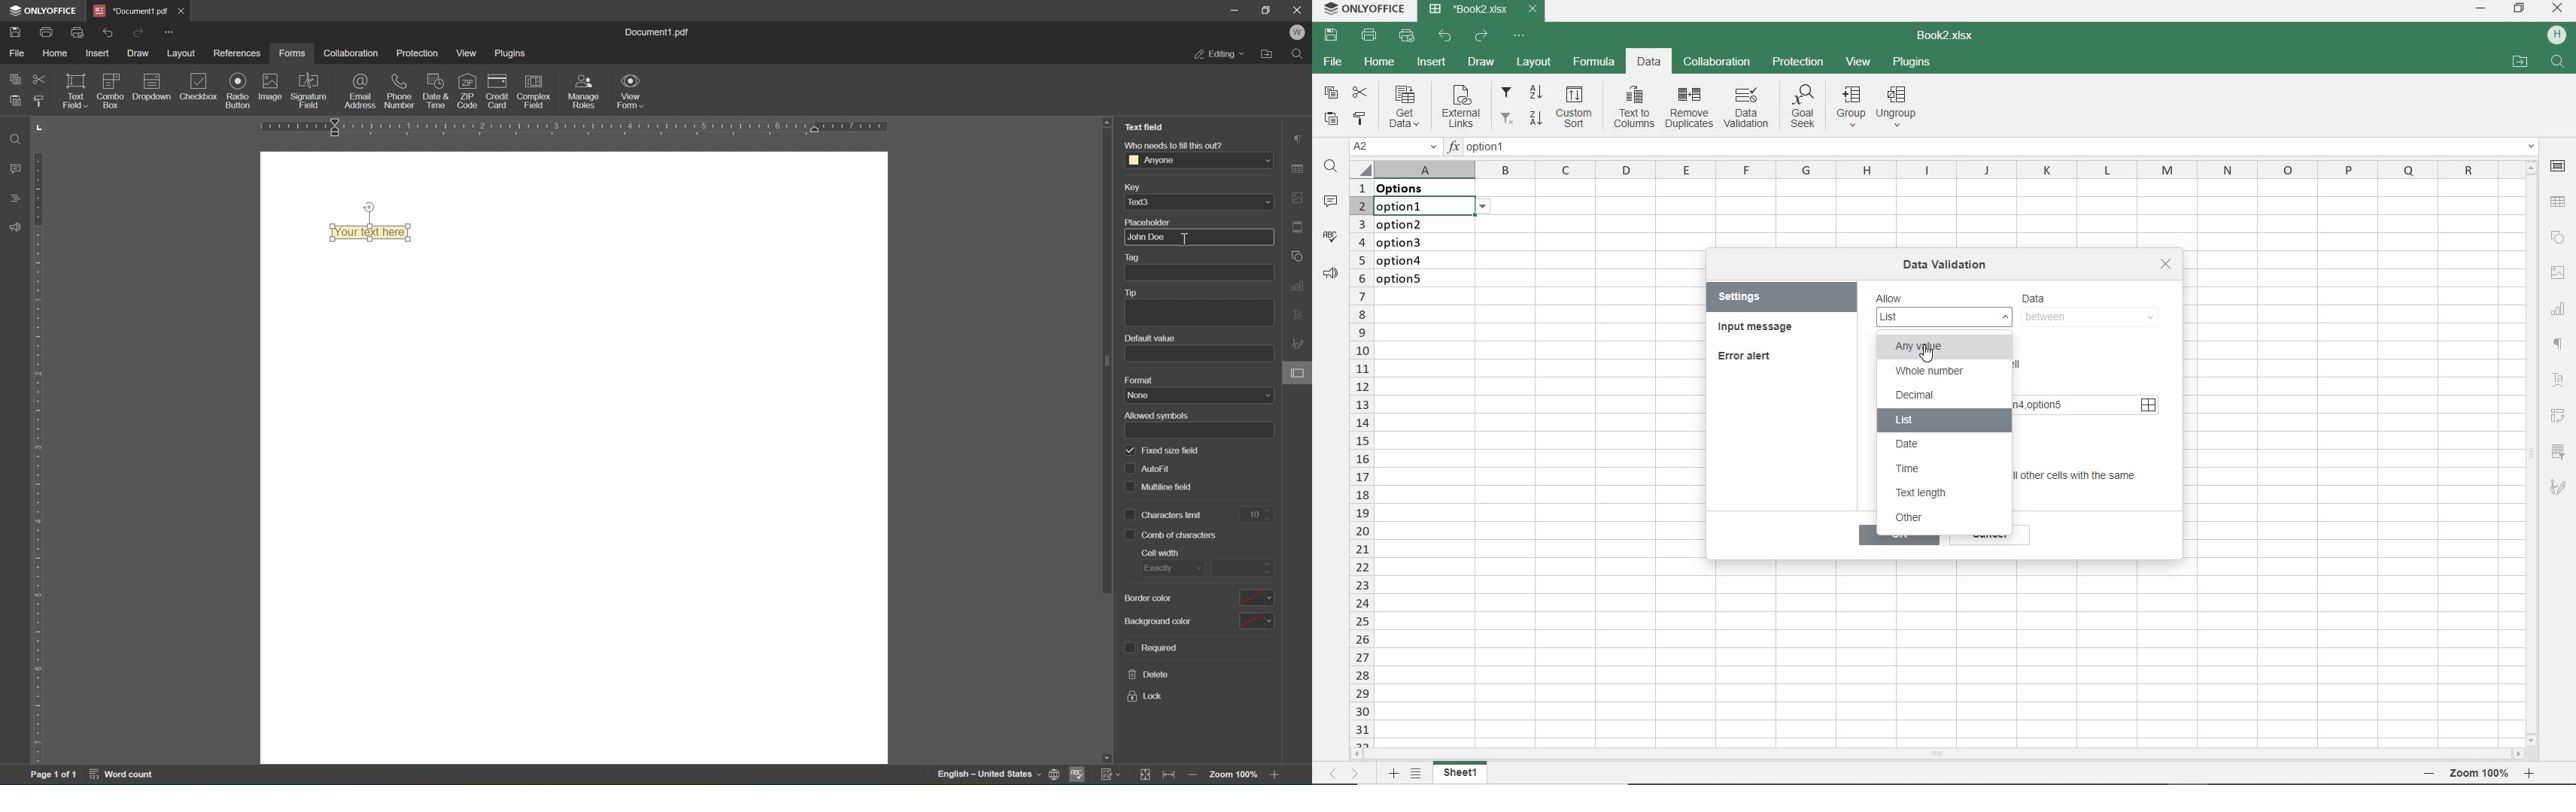 The width and height of the screenshot is (2576, 812). What do you see at coordinates (1379, 65) in the screenshot?
I see `HOME` at bounding box center [1379, 65].